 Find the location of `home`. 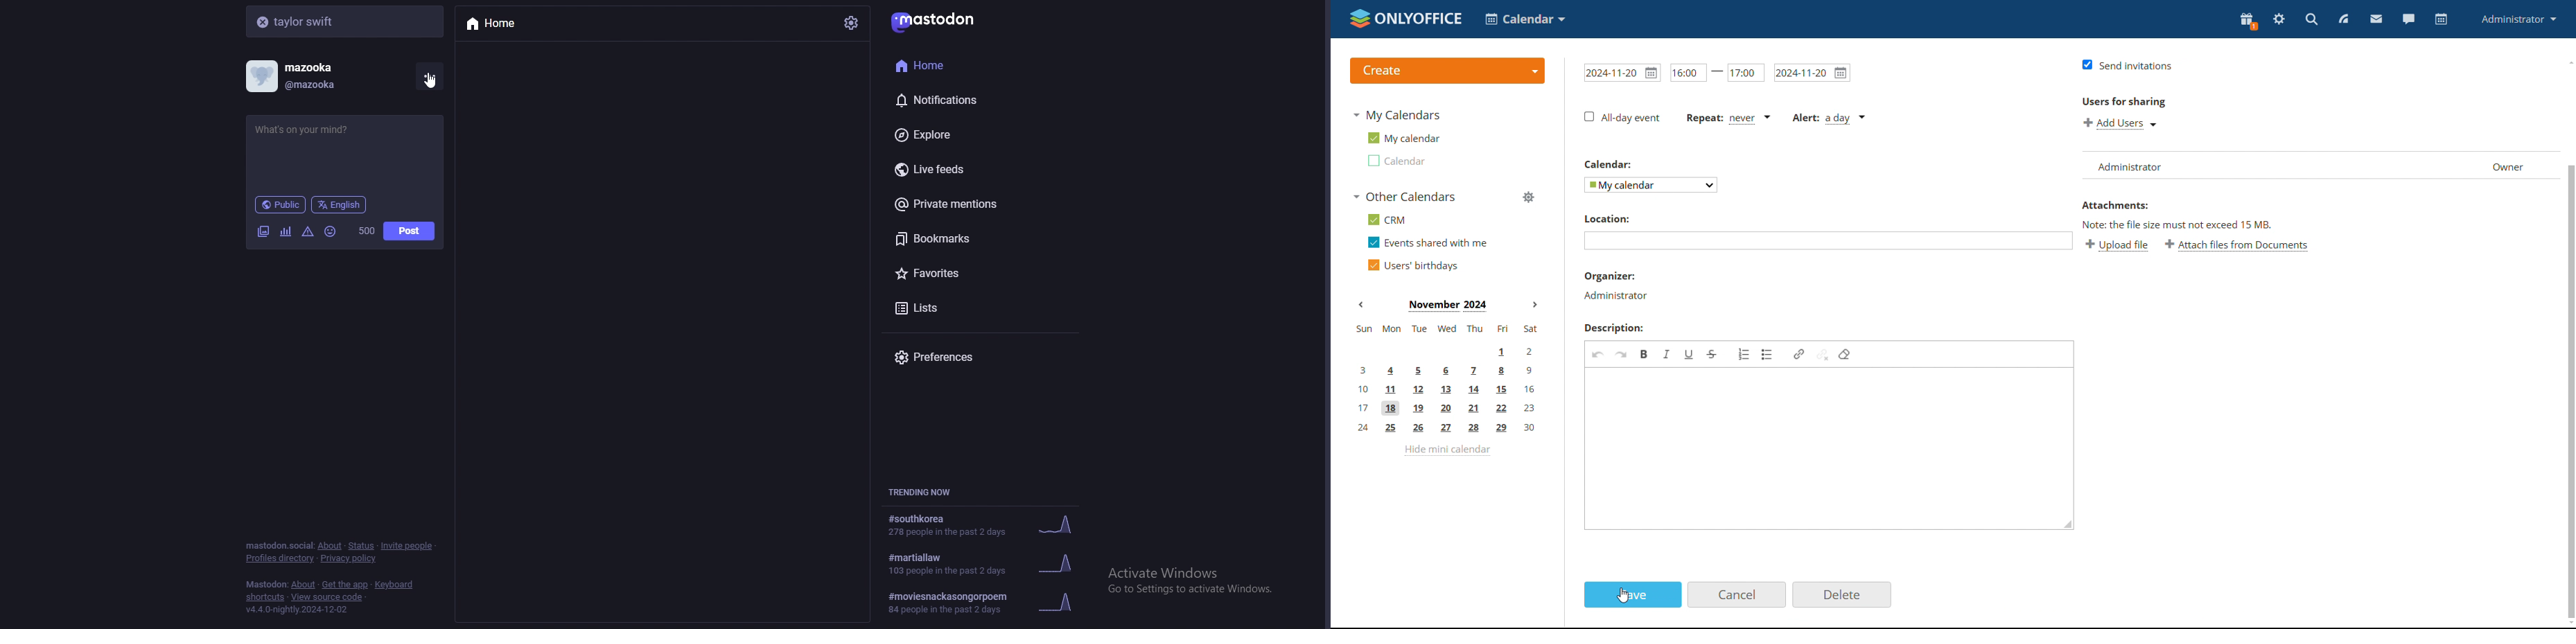

home is located at coordinates (498, 22).